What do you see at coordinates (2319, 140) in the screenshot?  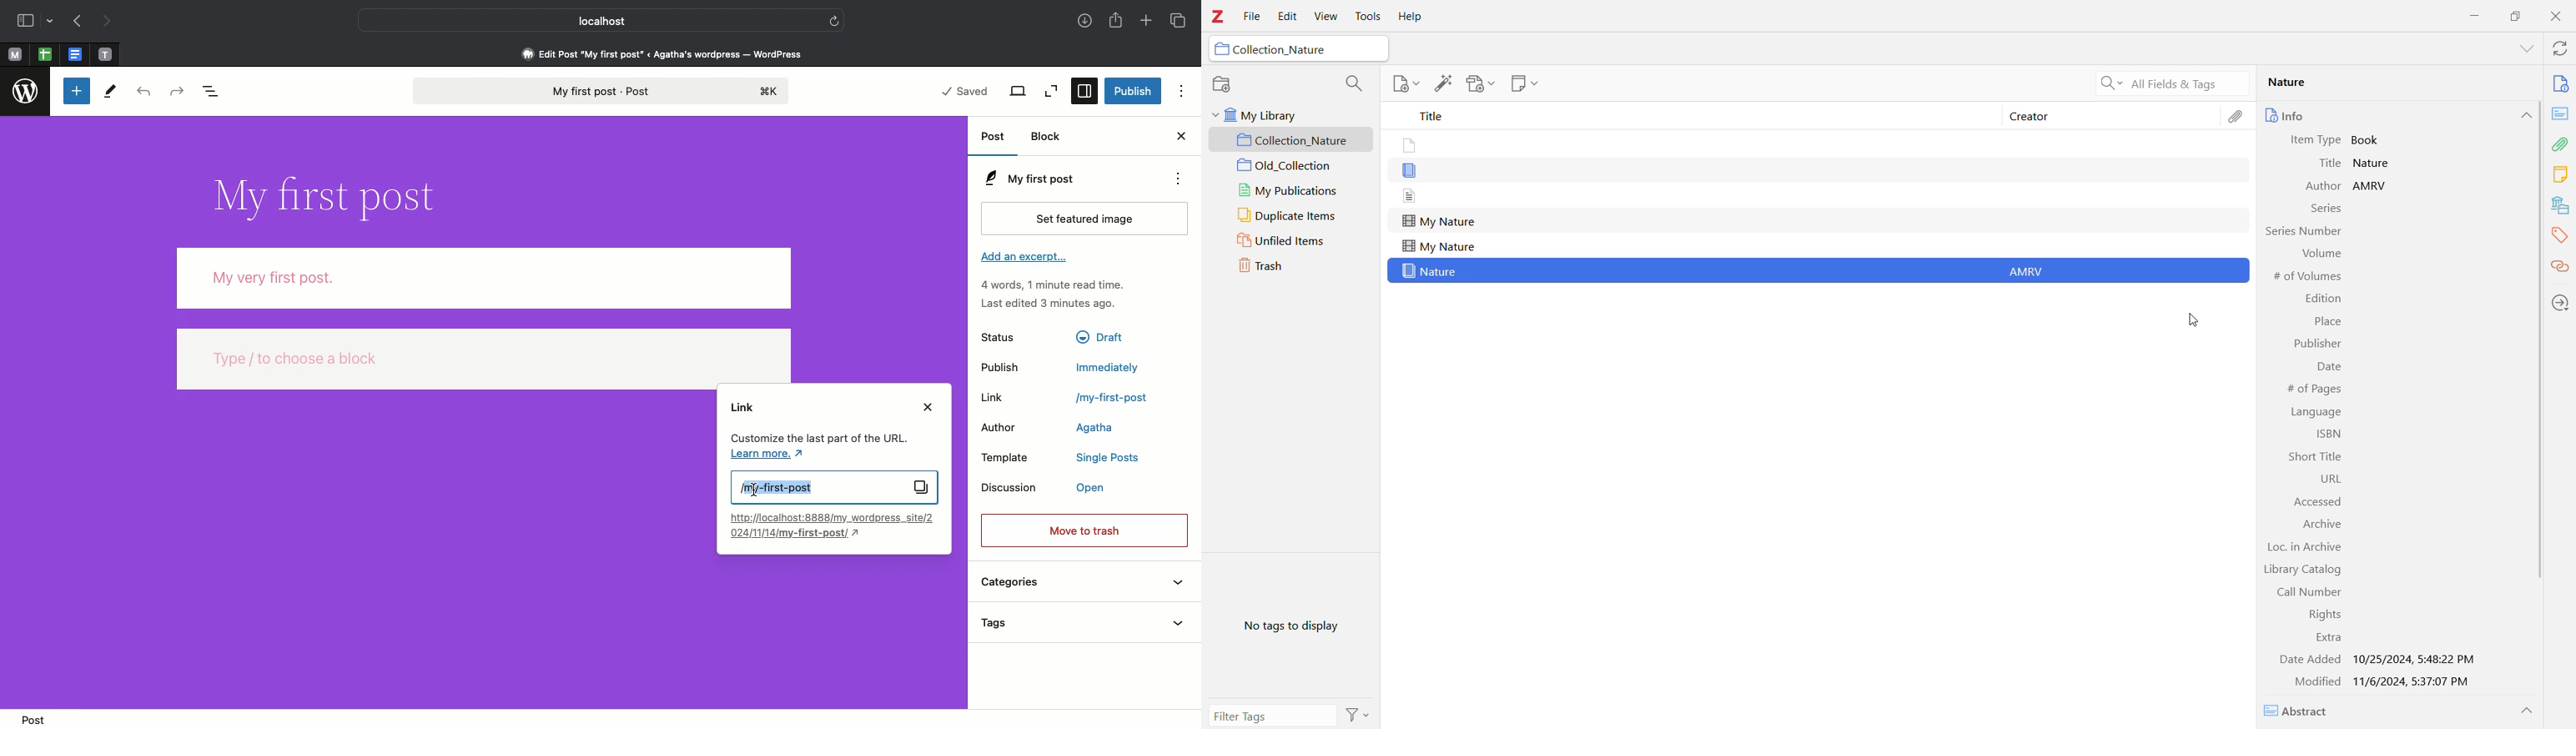 I see `Item Type` at bounding box center [2319, 140].